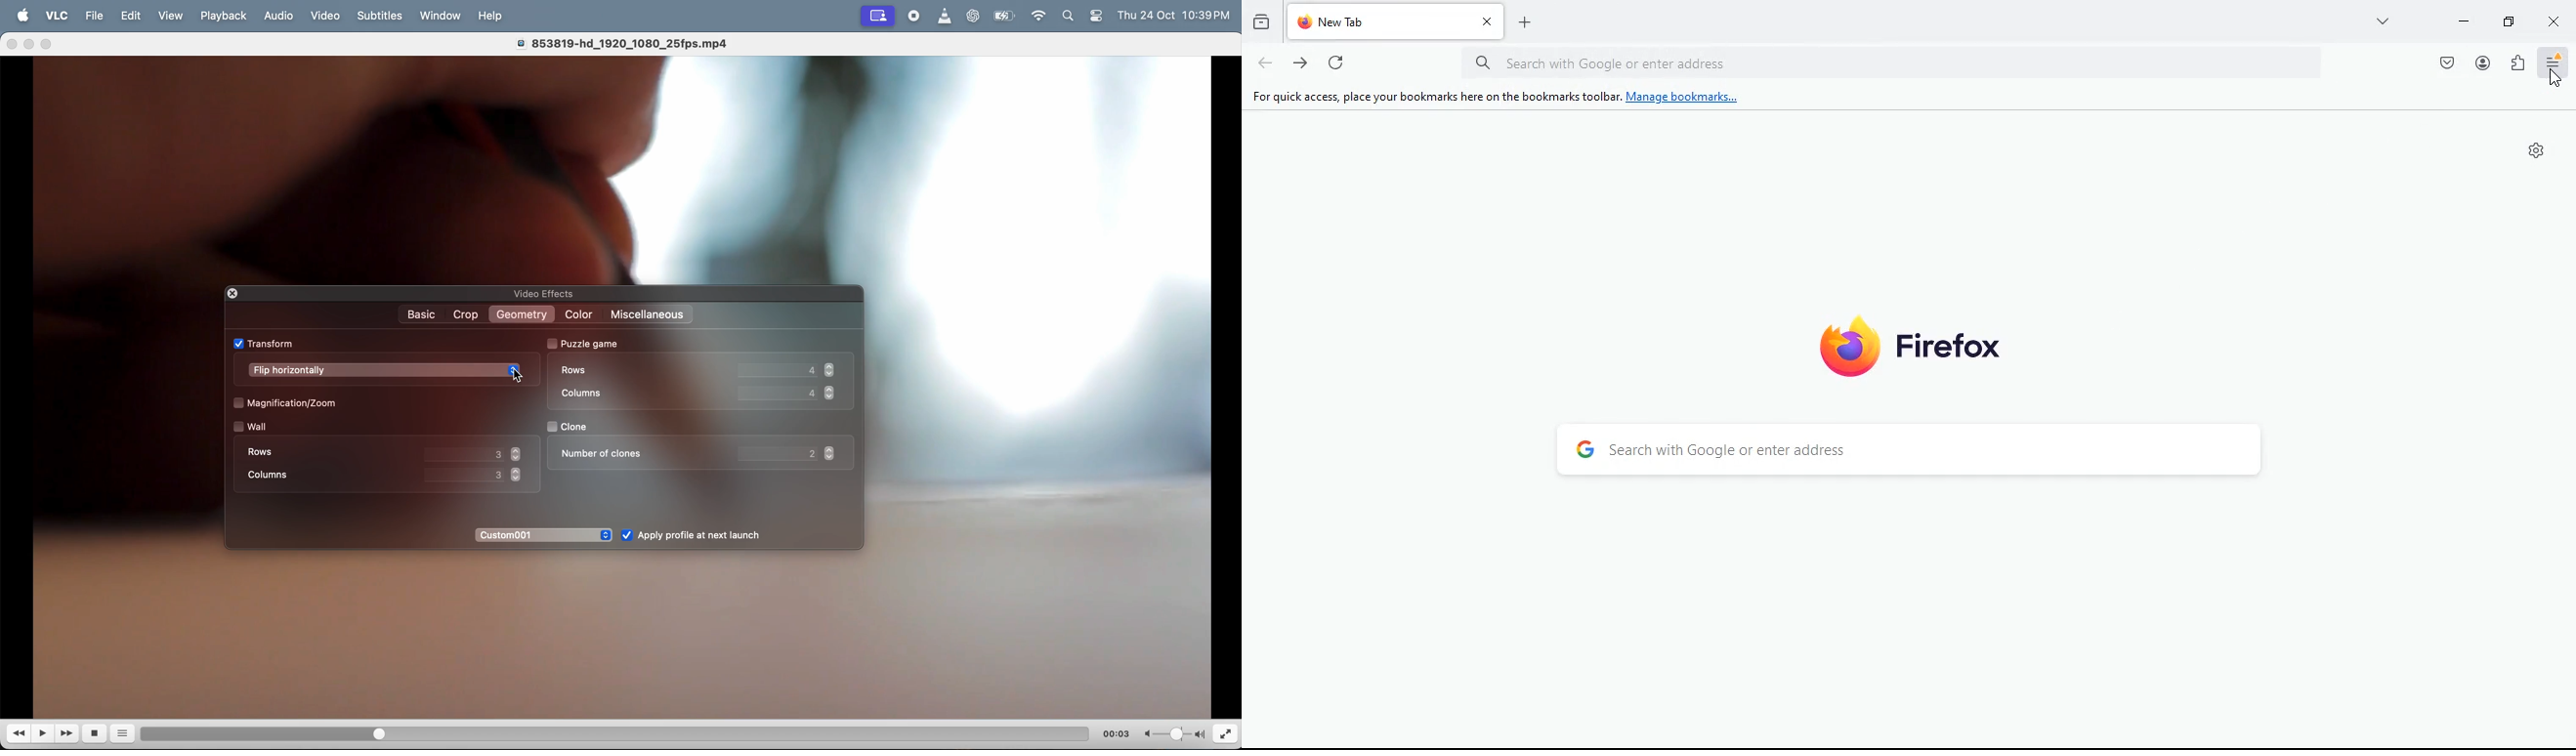  Describe the element at coordinates (789, 455) in the screenshot. I see `value` at that location.